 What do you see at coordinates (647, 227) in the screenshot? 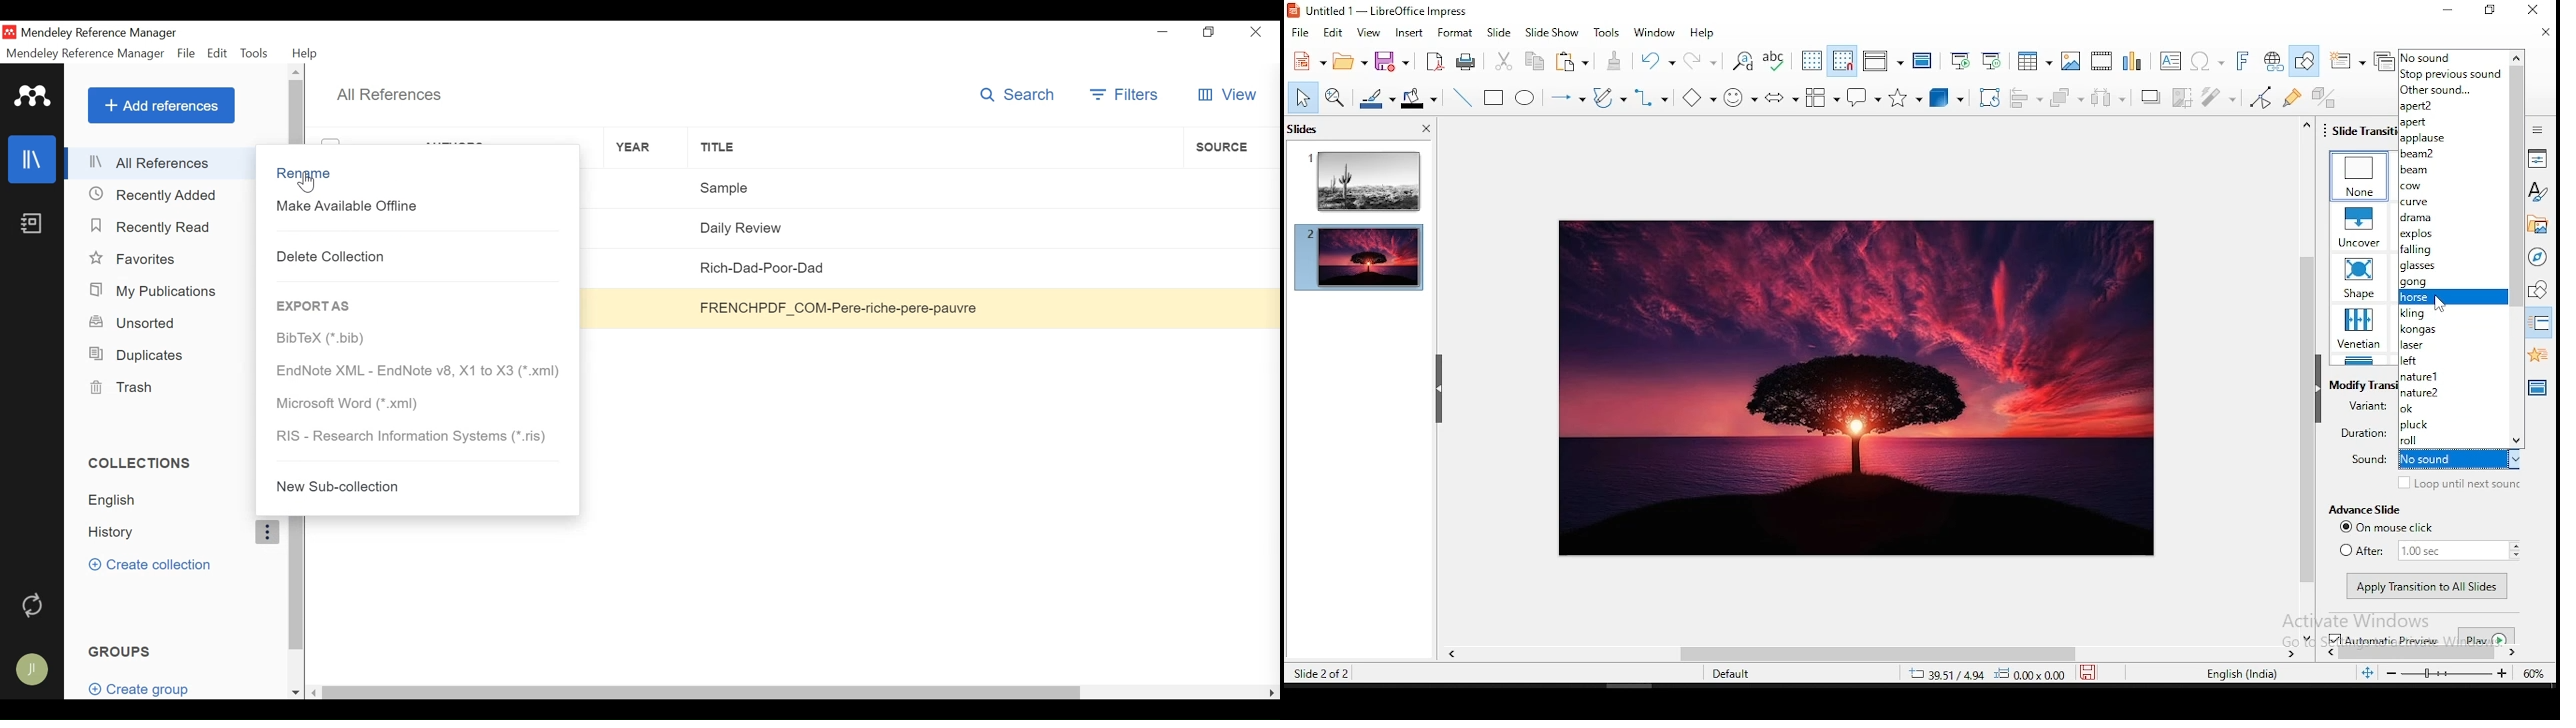
I see `Year` at bounding box center [647, 227].